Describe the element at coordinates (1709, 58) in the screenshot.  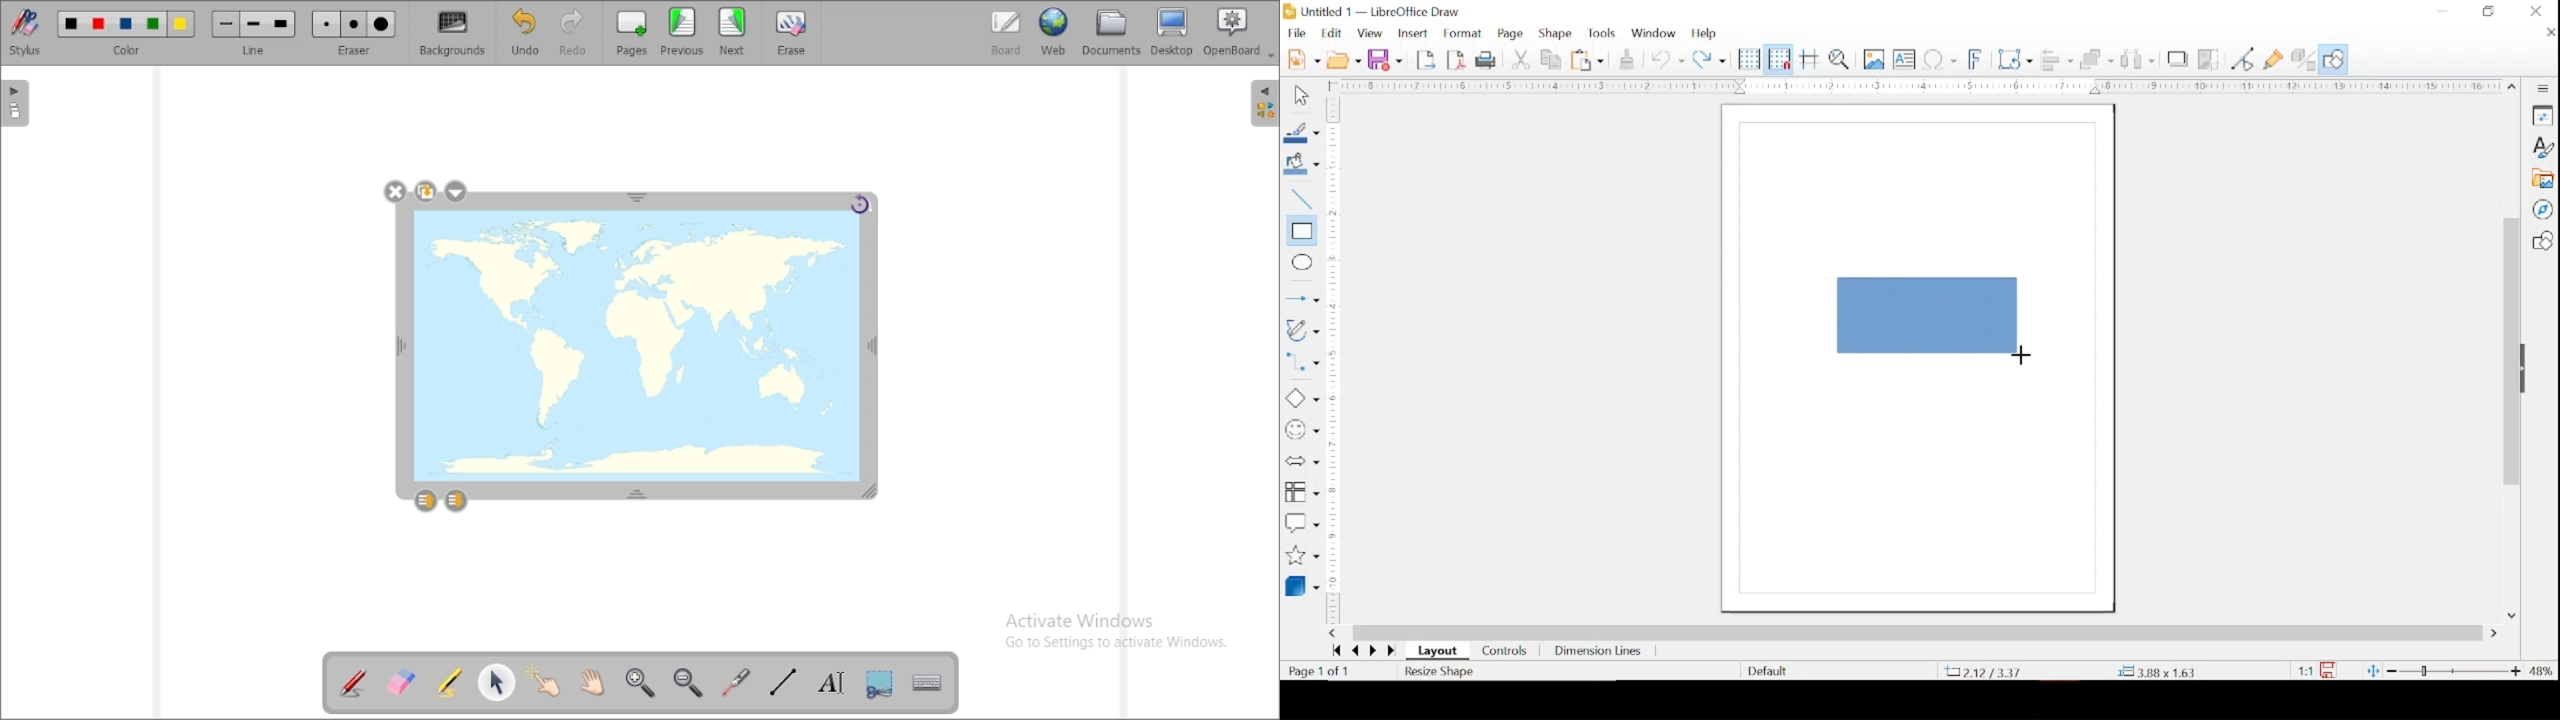
I see `redo` at that location.